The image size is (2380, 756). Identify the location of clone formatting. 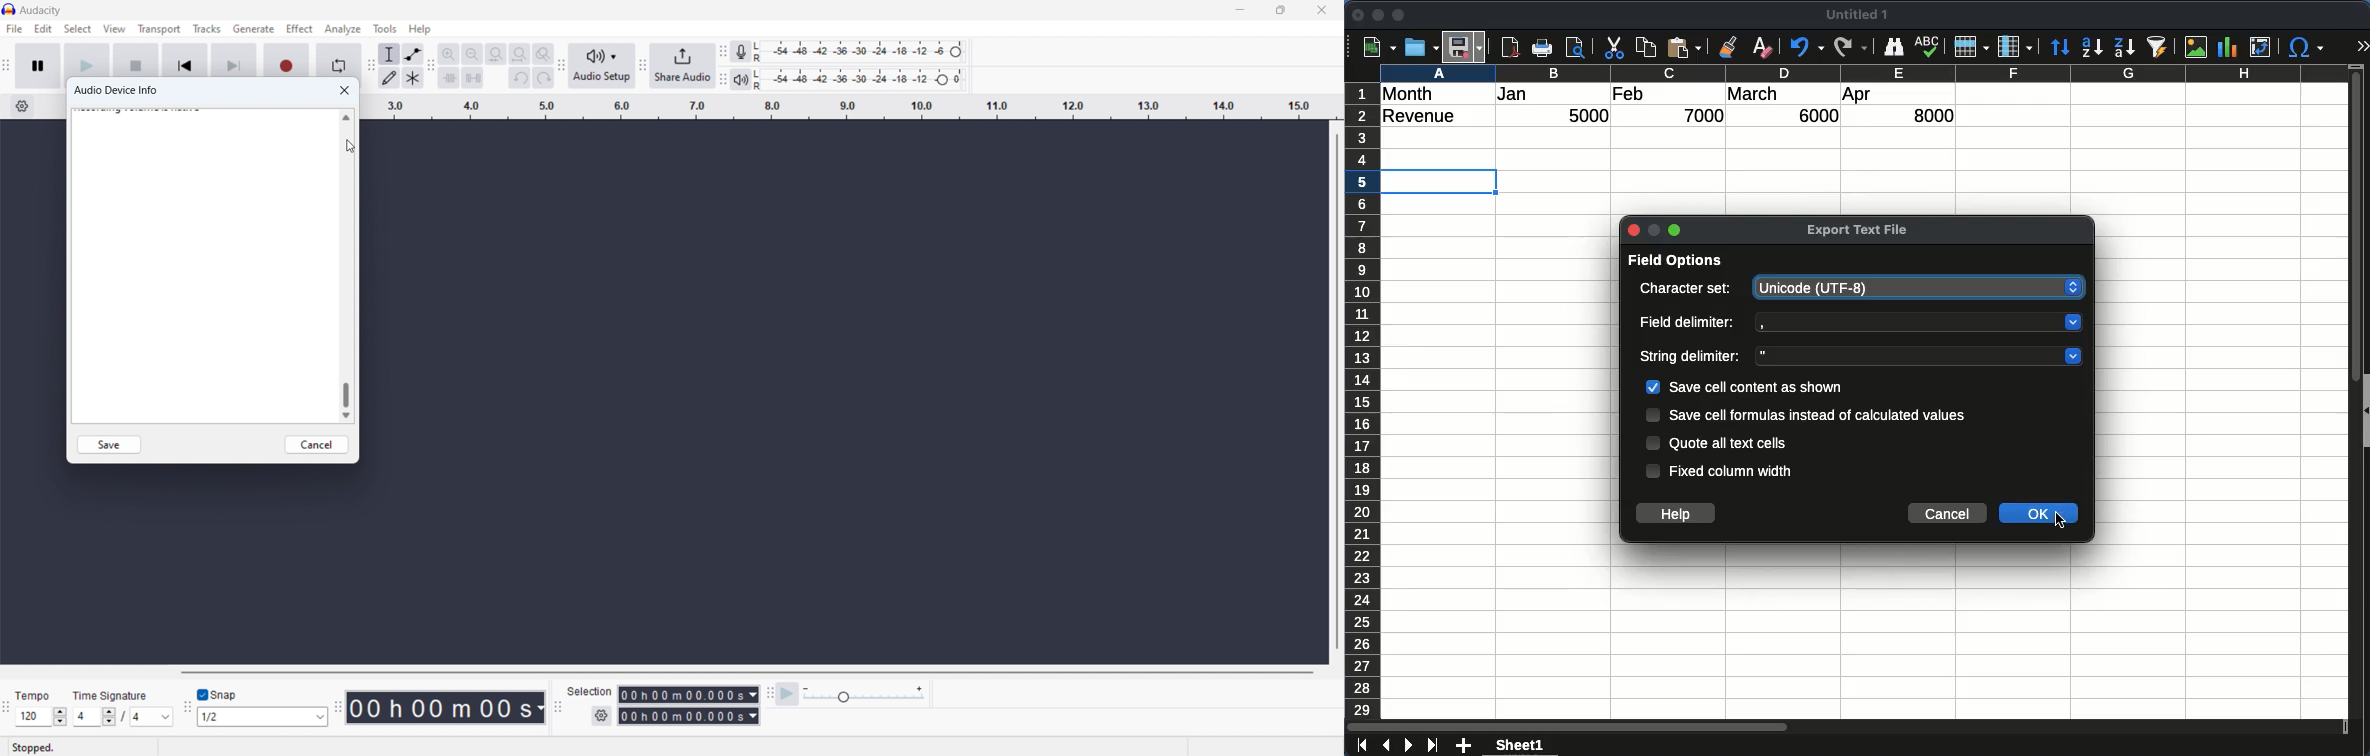
(1732, 47).